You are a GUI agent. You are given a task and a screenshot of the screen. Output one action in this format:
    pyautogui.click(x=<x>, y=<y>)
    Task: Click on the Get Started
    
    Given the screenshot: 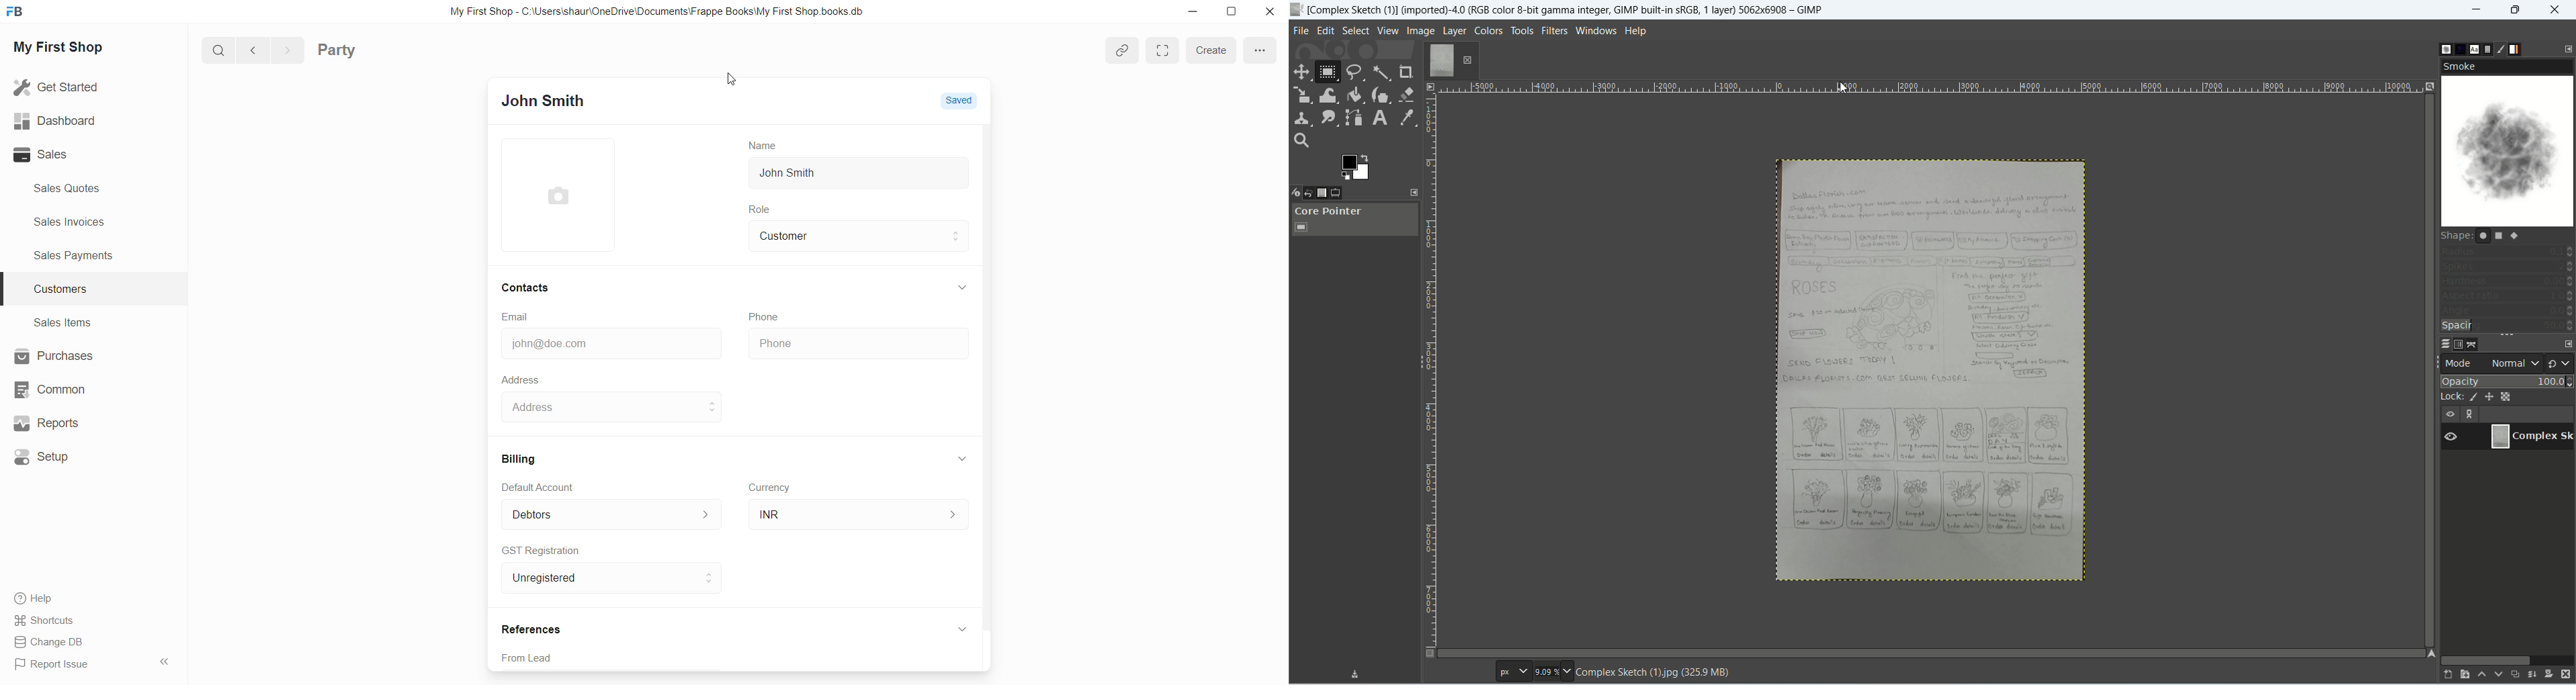 What is the action you would take?
    pyautogui.click(x=58, y=87)
    